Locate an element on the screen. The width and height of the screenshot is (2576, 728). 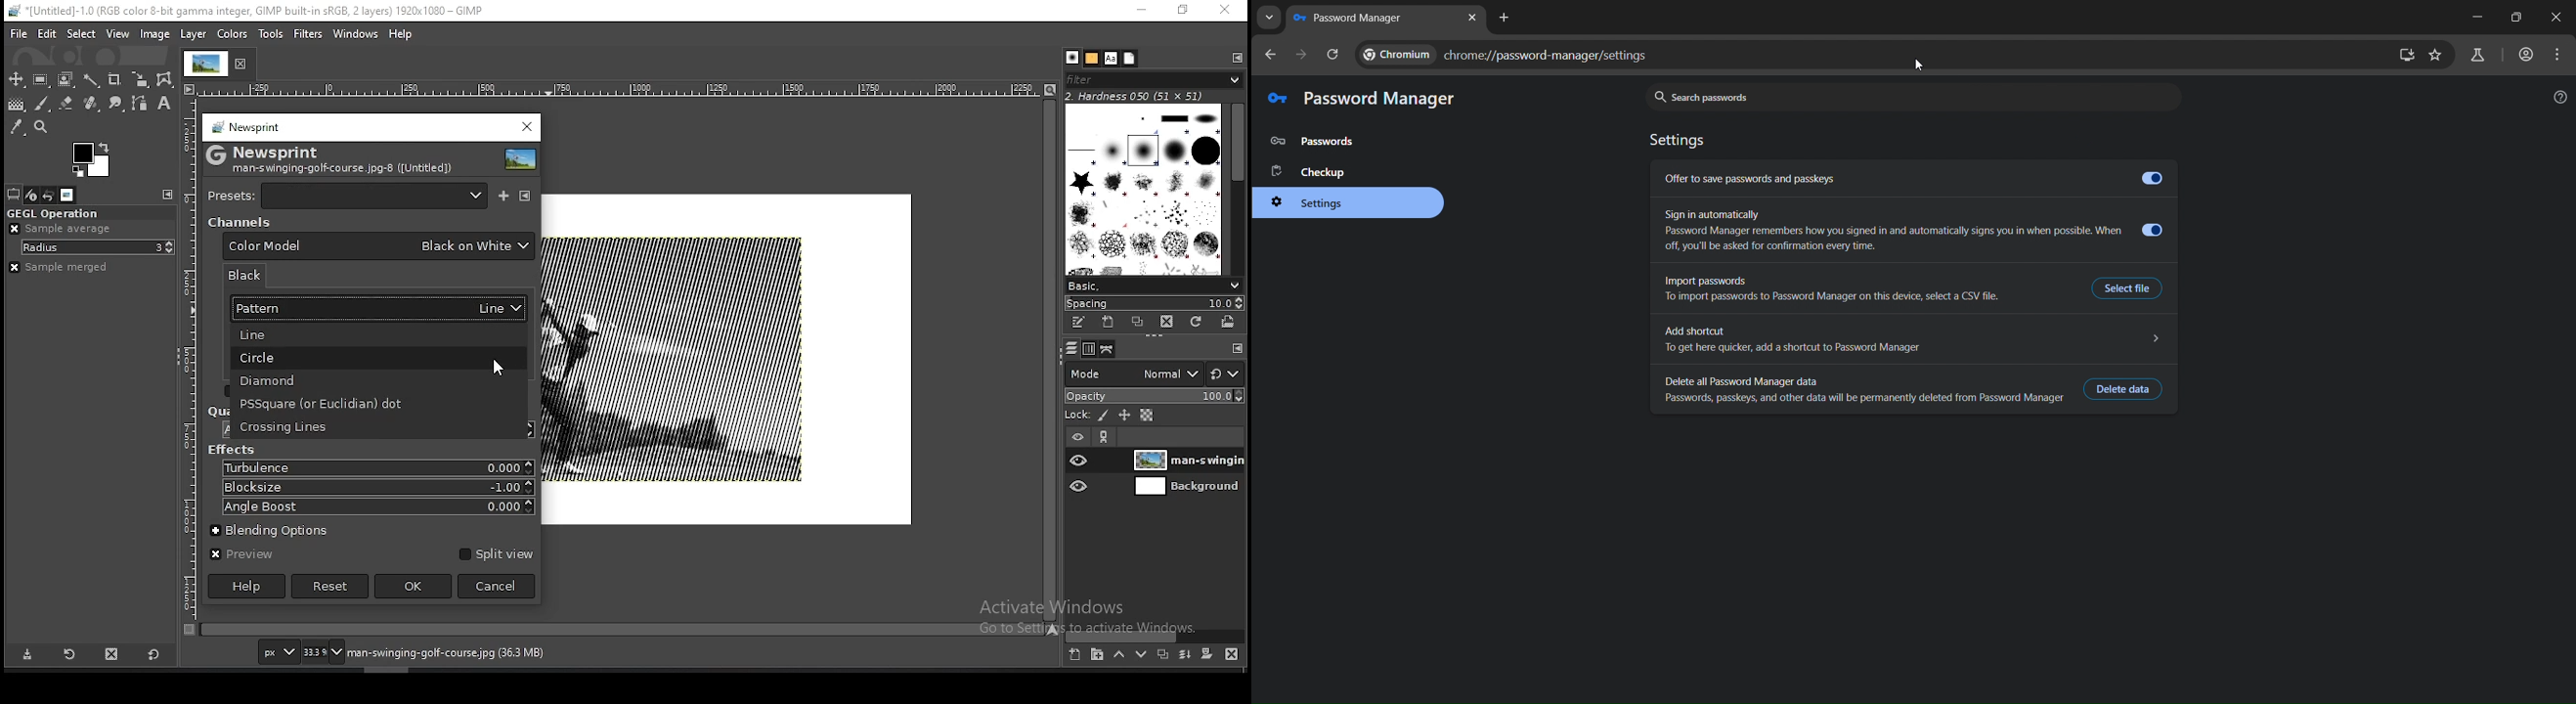
close is located at coordinates (2556, 16).